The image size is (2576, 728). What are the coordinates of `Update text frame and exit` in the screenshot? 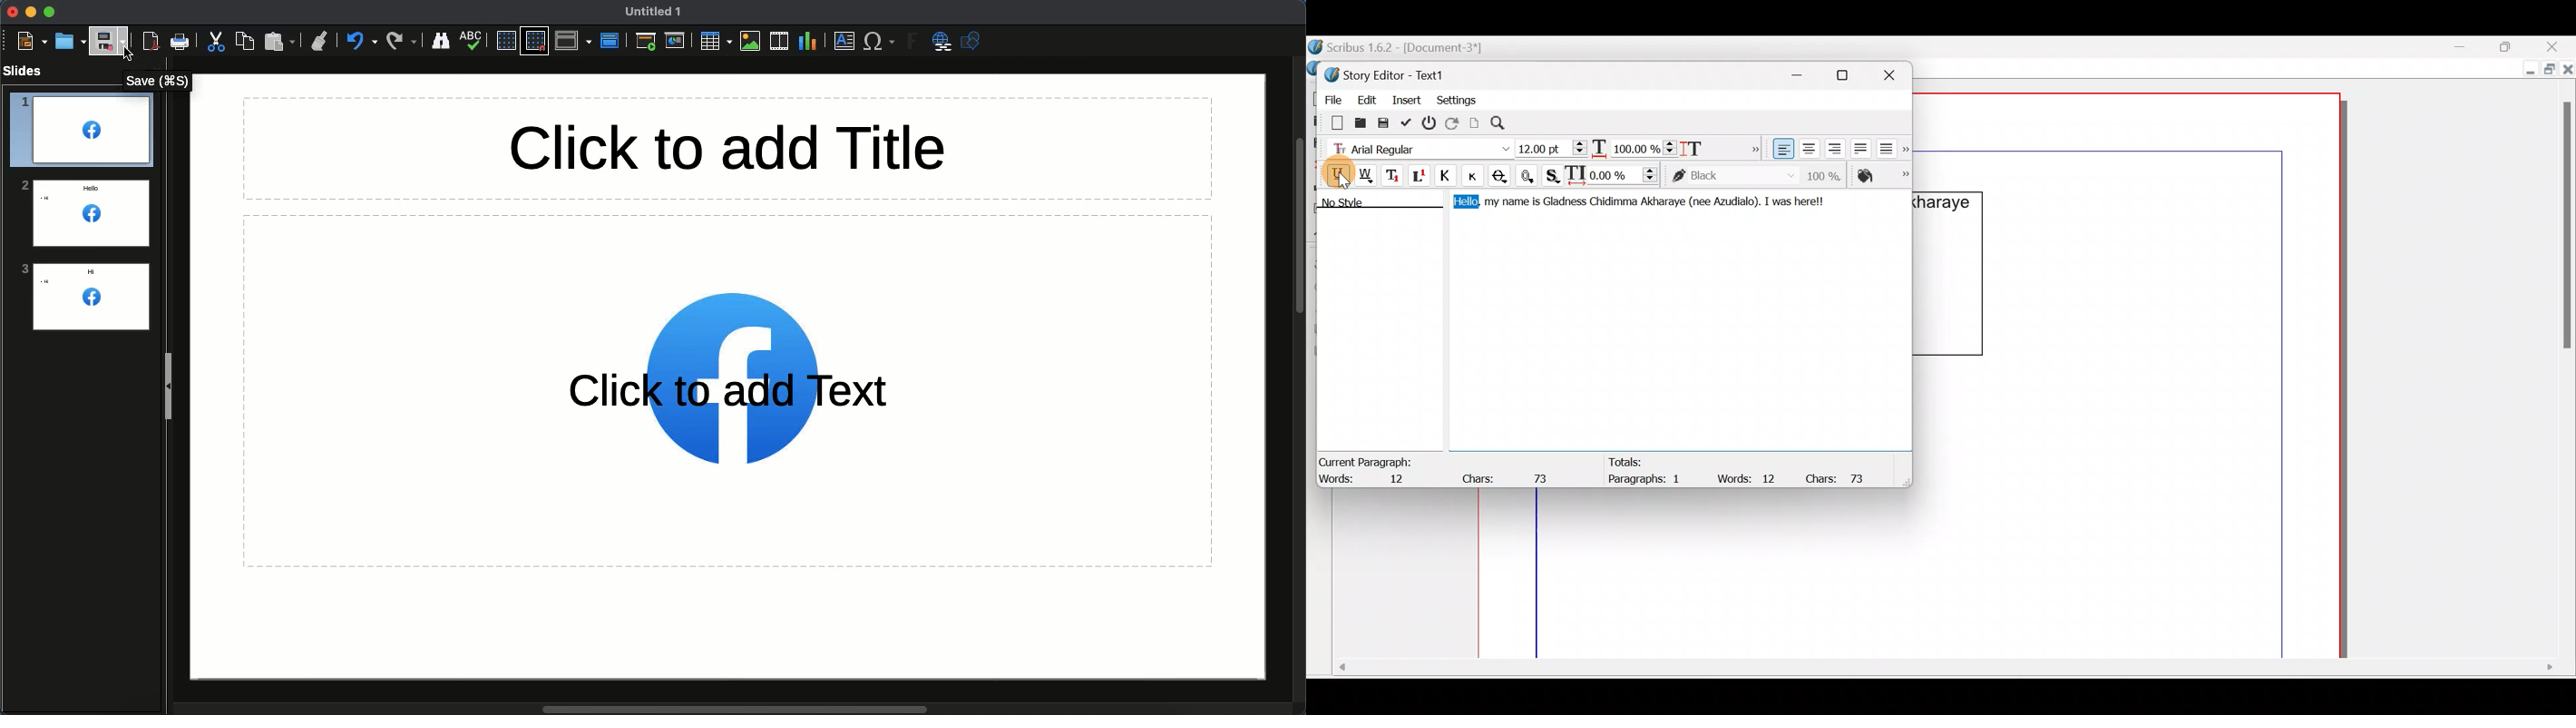 It's located at (1409, 120).